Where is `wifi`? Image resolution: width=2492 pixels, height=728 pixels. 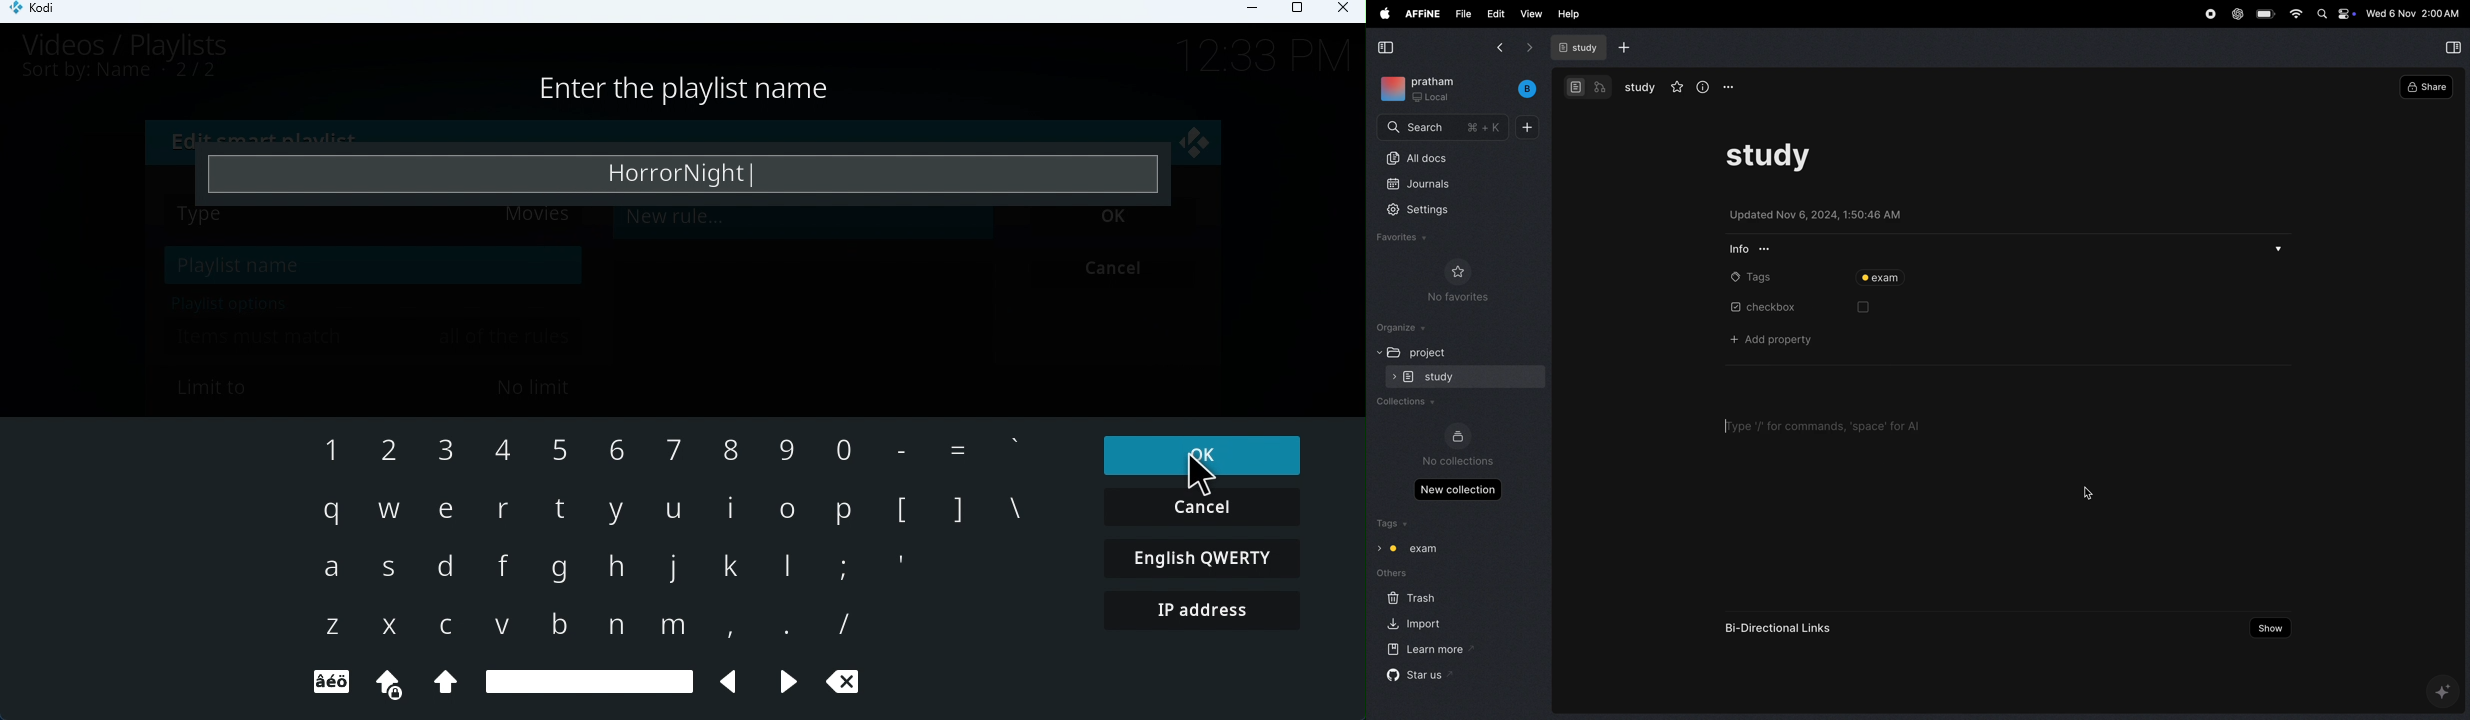 wifi is located at coordinates (2296, 15).